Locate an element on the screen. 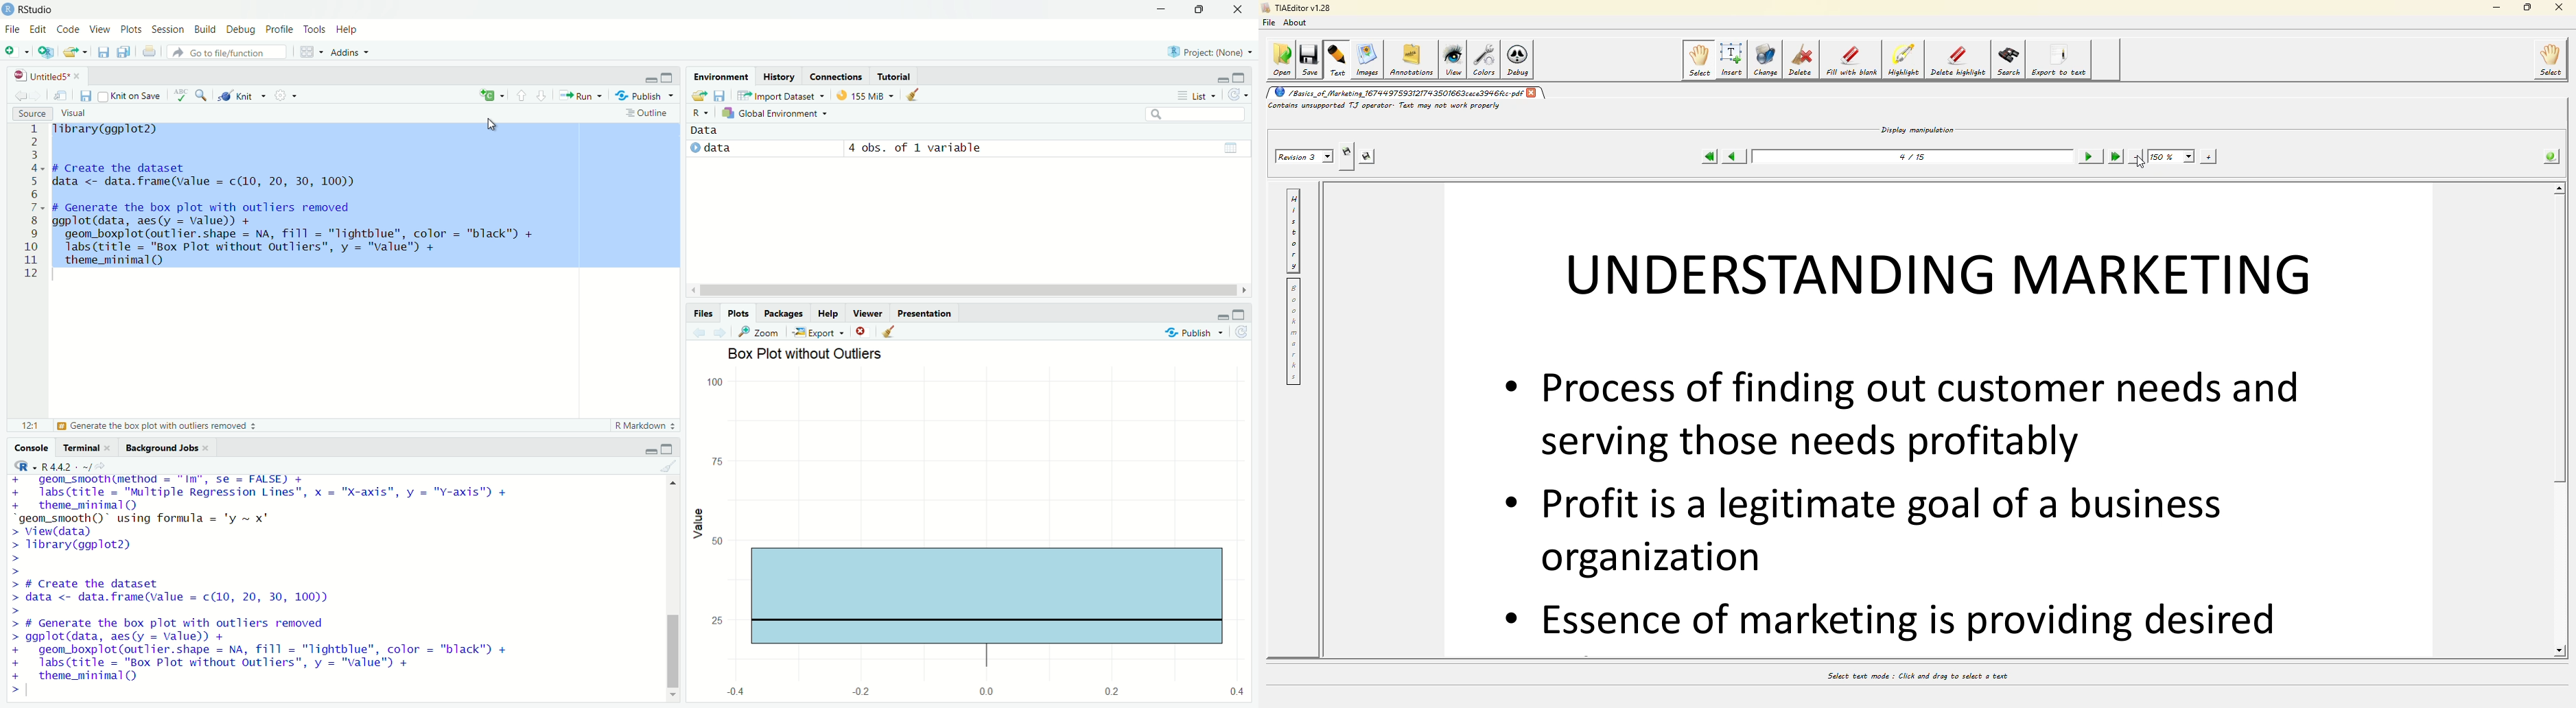 The image size is (2576, 728). + Addins ~ is located at coordinates (346, 51).